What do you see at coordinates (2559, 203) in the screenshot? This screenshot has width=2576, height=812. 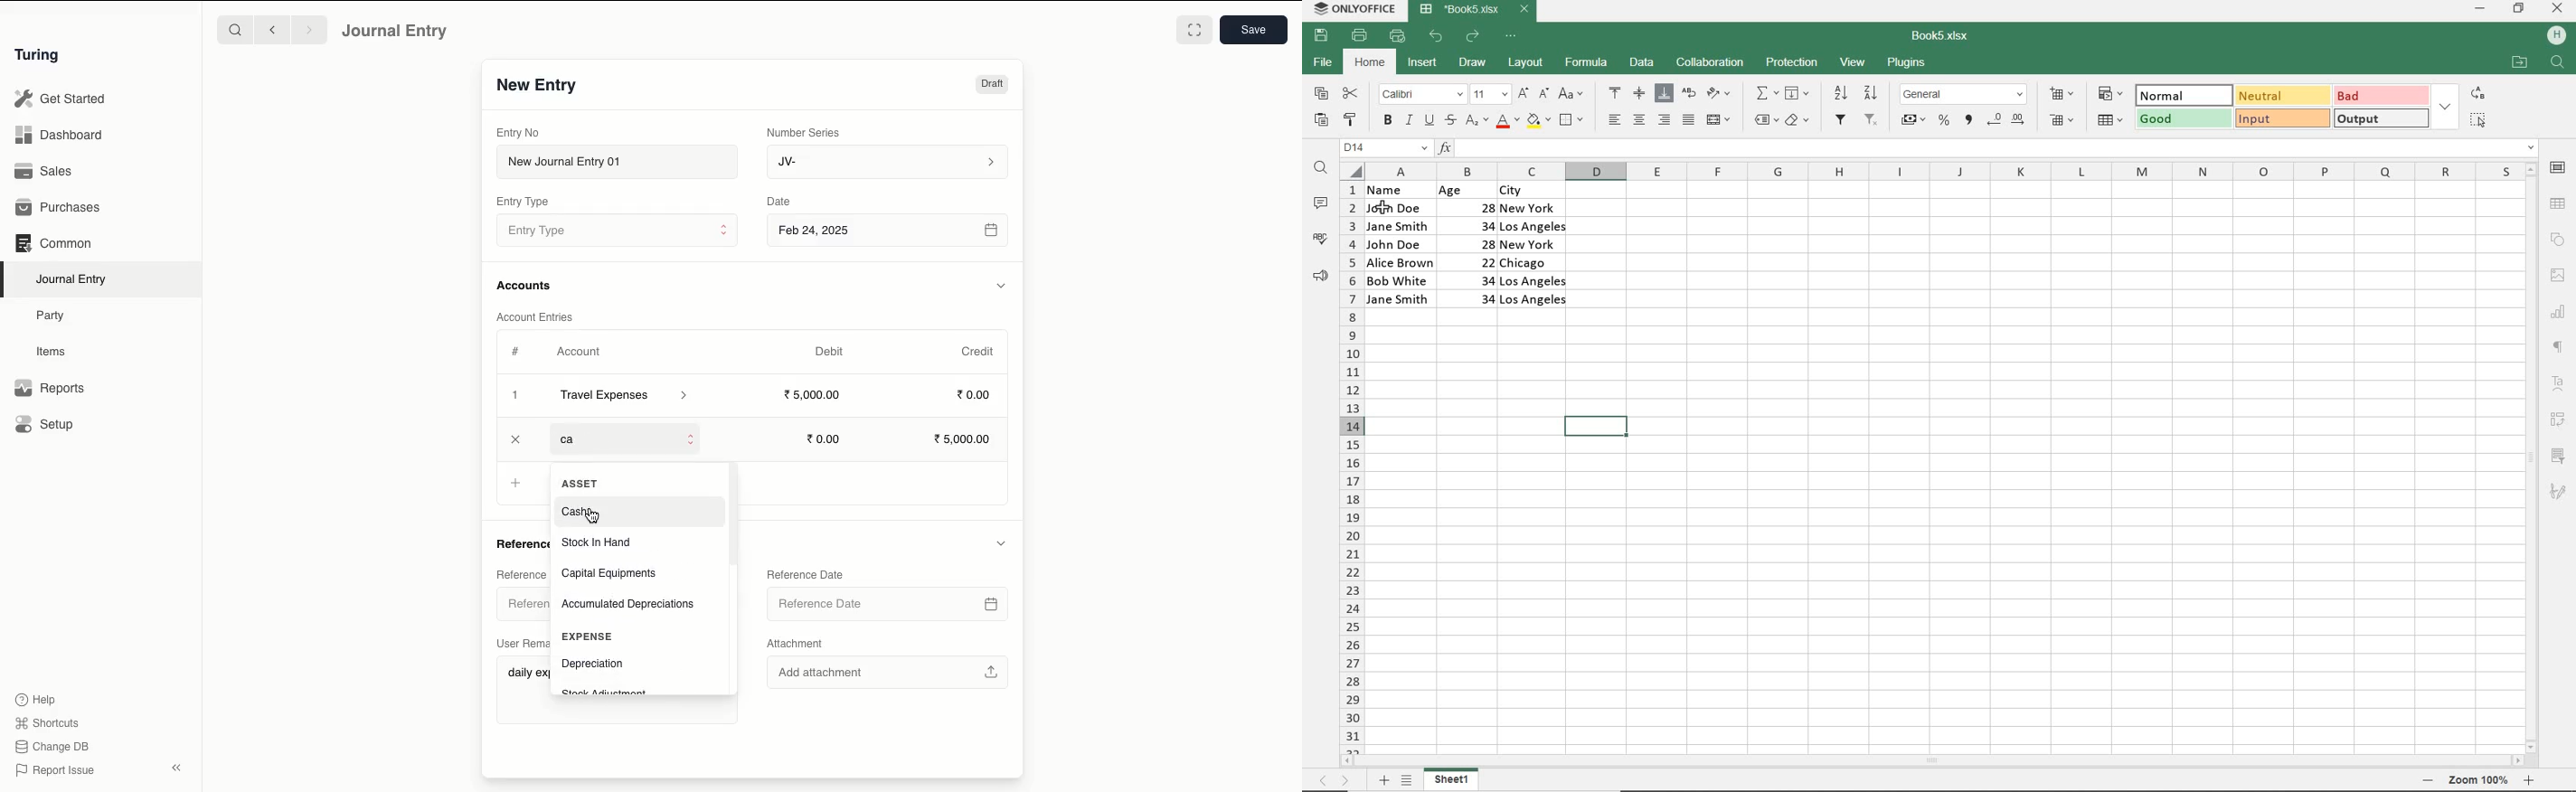 I see `TABLE` at bounding box center [2559, 203].